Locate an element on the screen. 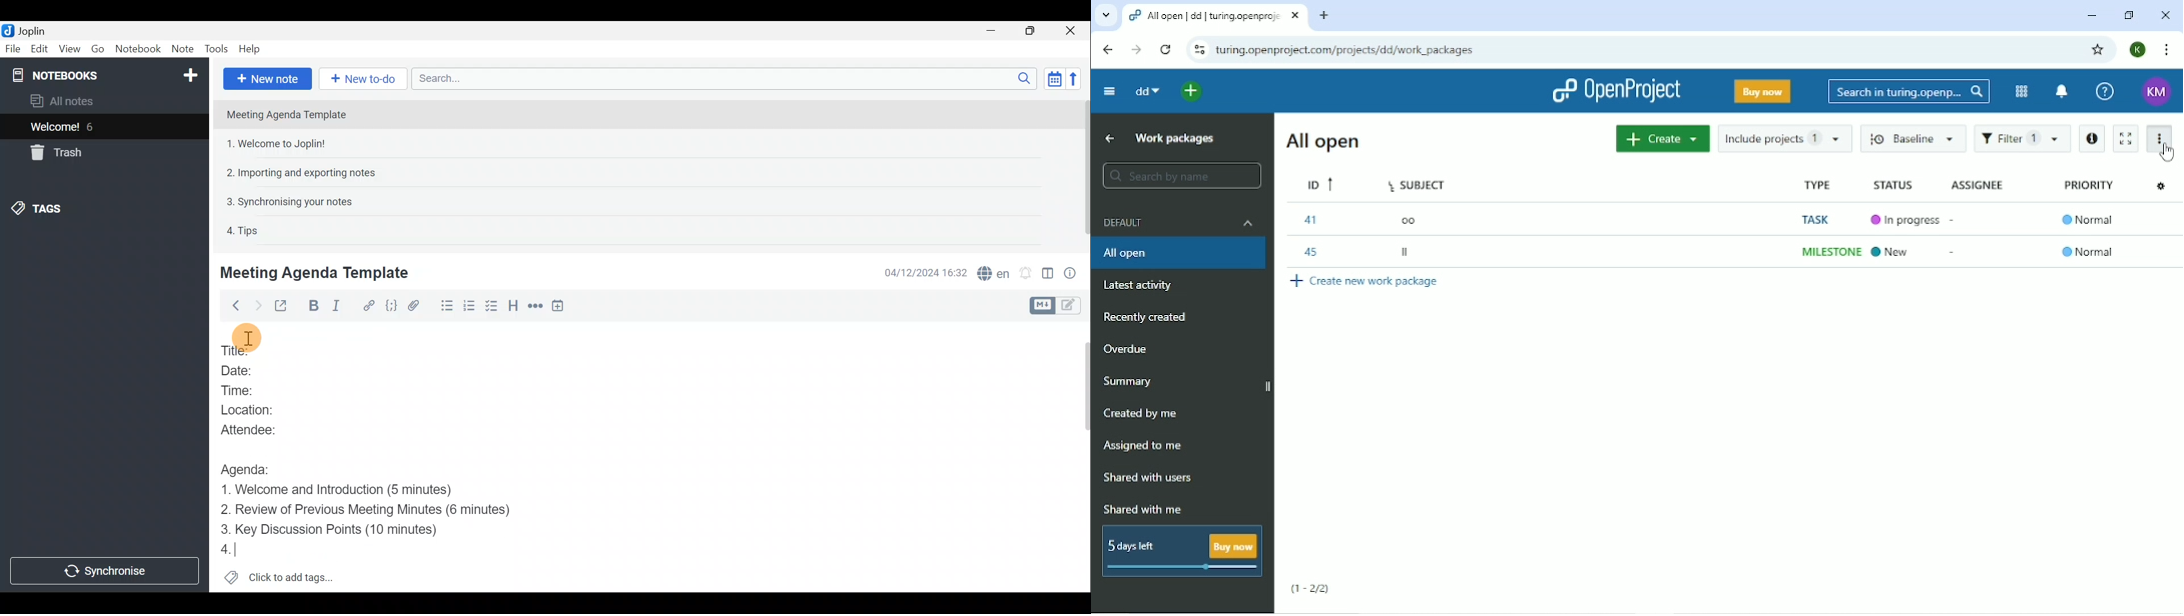 The width and height of the screenshot is (2184, 616). In progress is located at coordinates (1906, 219).